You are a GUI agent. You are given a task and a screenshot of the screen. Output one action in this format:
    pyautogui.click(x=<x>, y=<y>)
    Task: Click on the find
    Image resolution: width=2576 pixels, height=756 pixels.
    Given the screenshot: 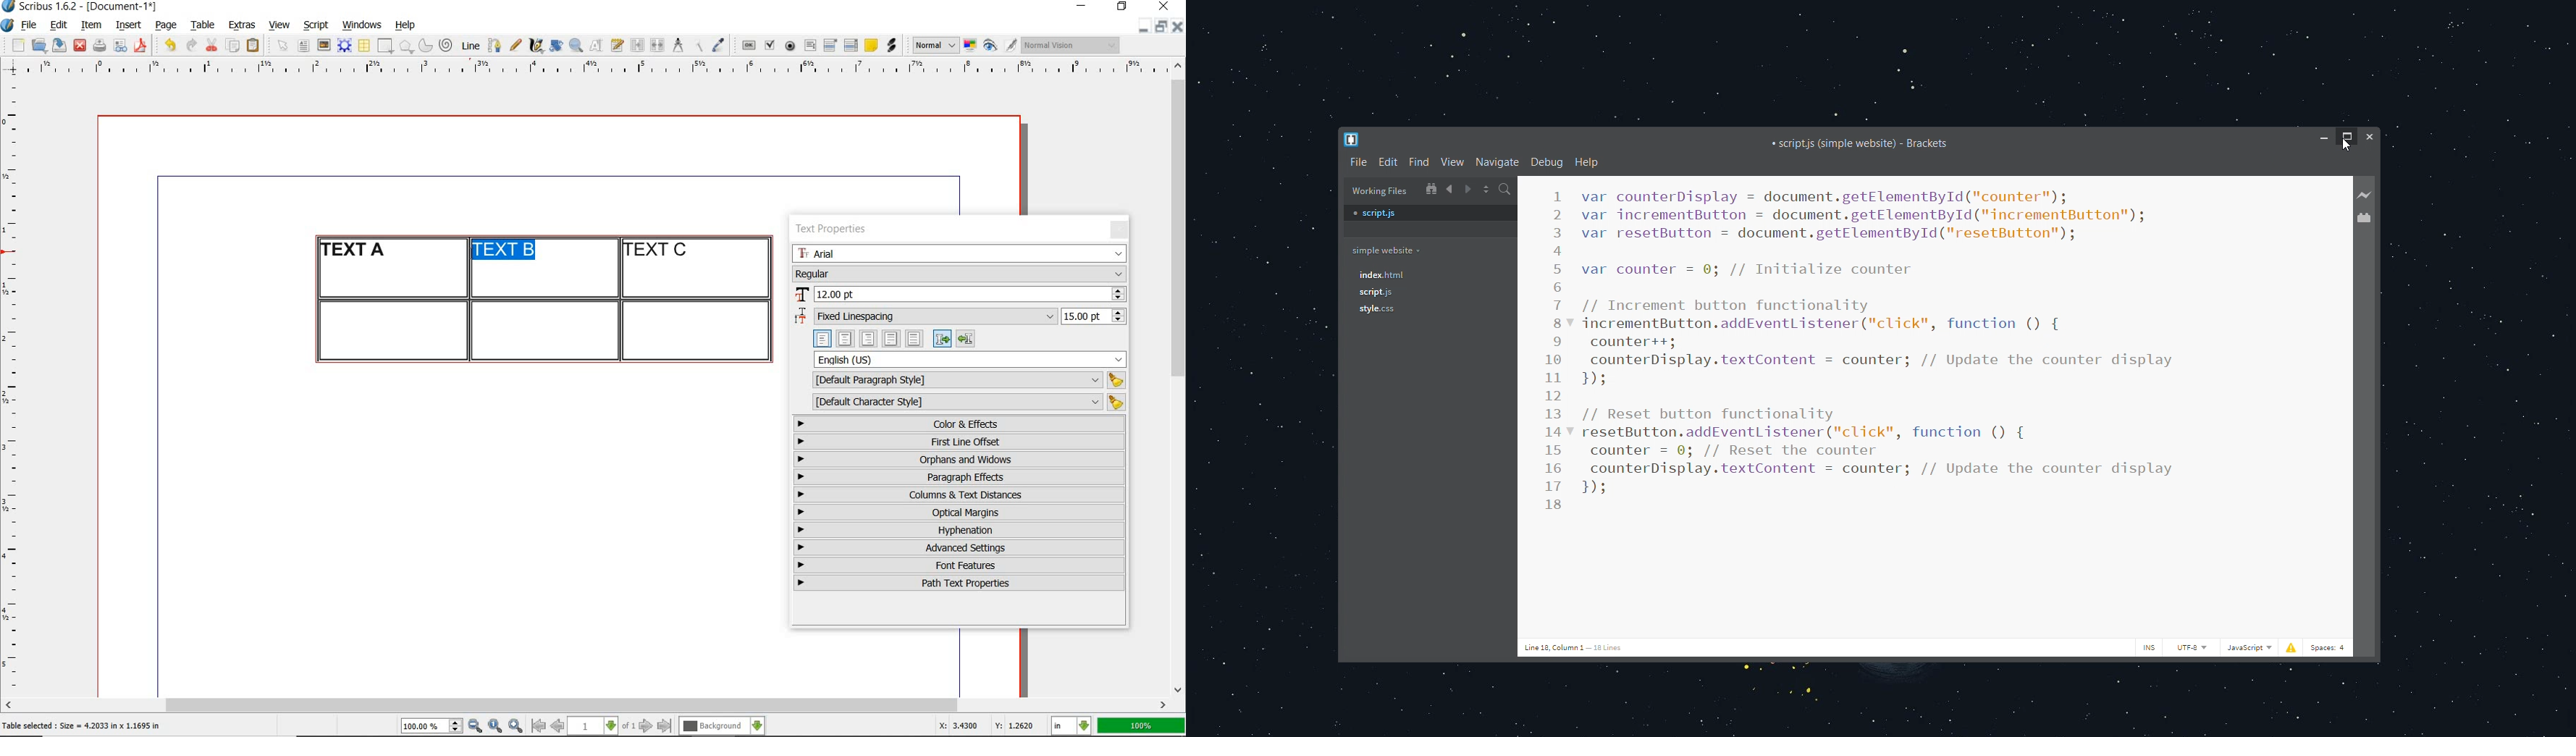 What is the action you would take?
    pyautogui.click(x=1420, y=161)
    